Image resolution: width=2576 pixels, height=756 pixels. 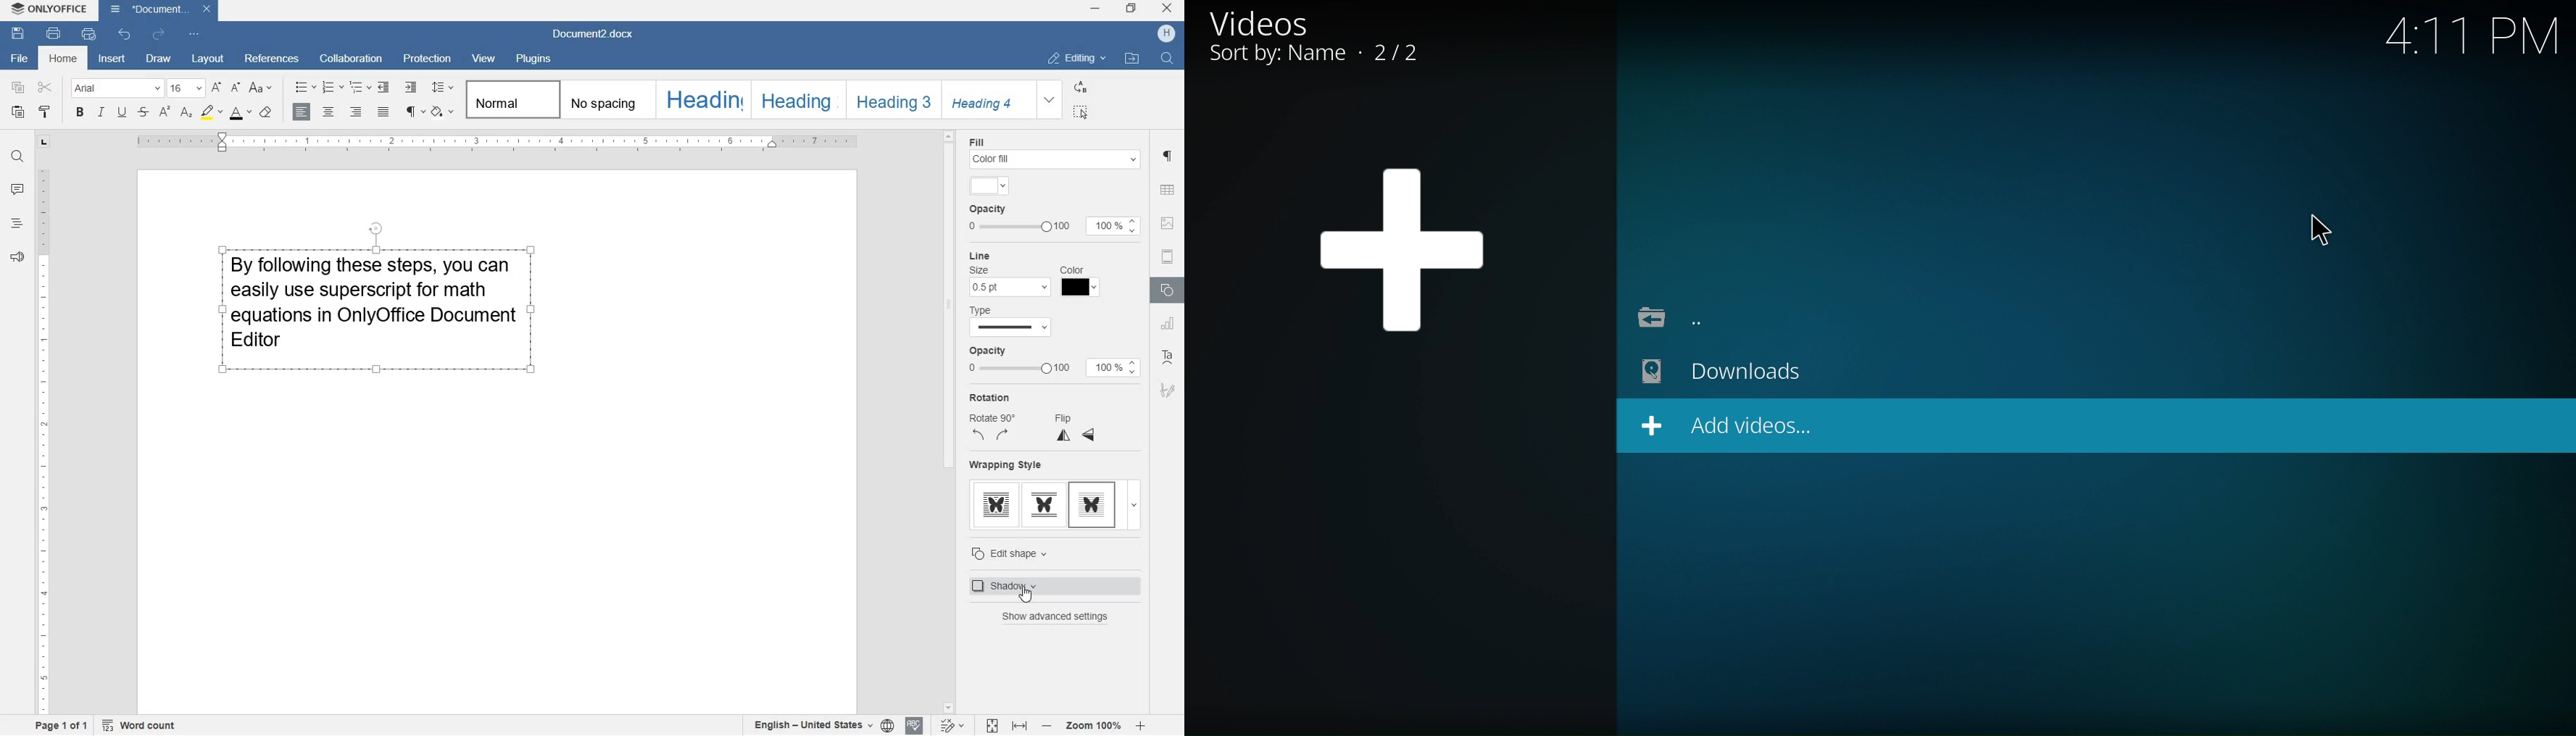 I want to click on find, so click(x=20, y=158).